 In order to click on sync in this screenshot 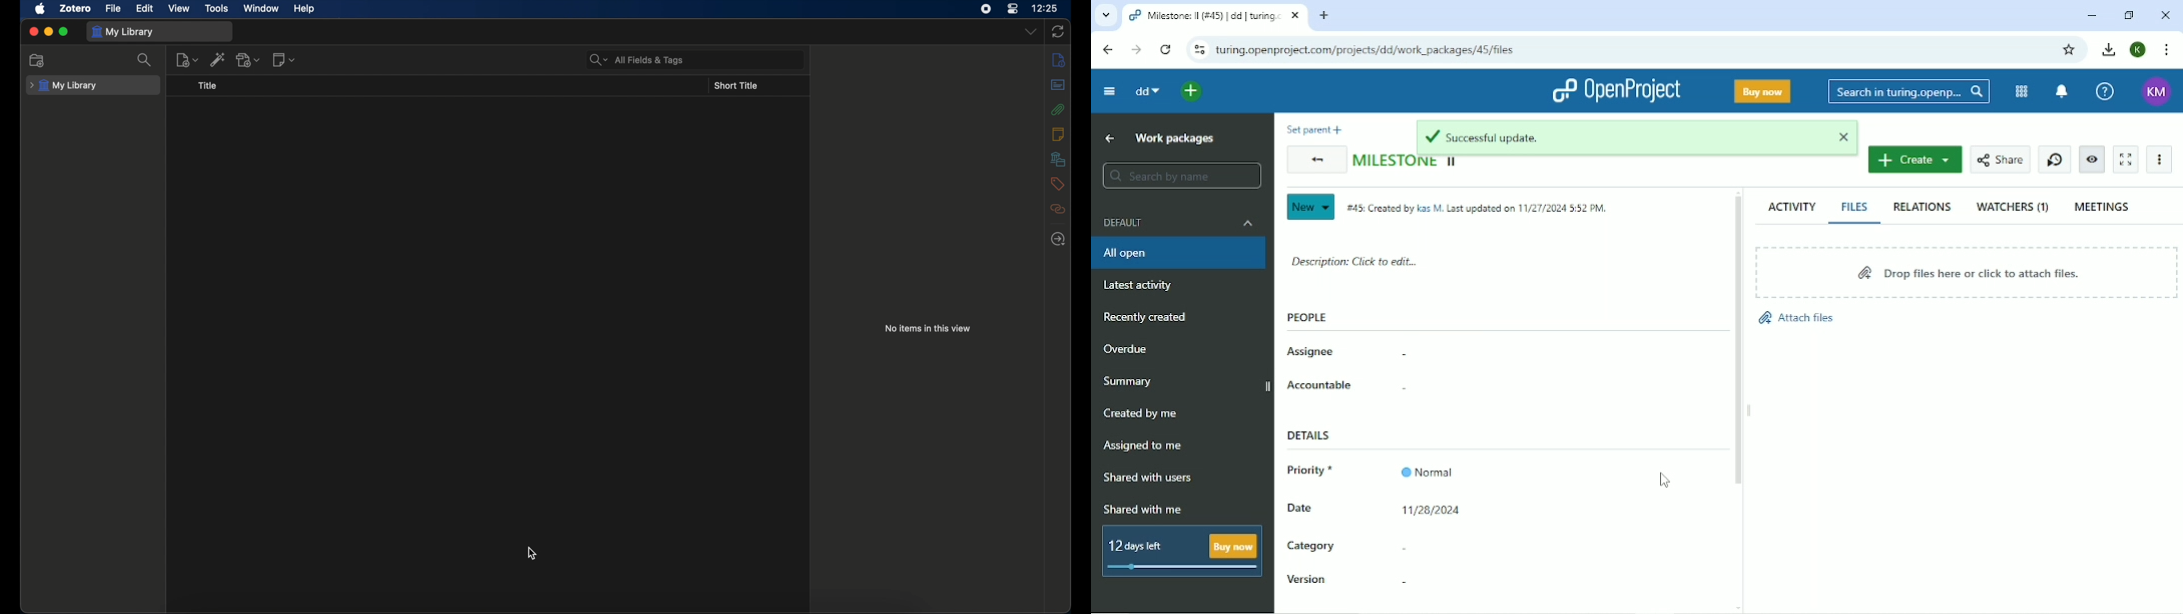, I will do `click(1059, 32)`.